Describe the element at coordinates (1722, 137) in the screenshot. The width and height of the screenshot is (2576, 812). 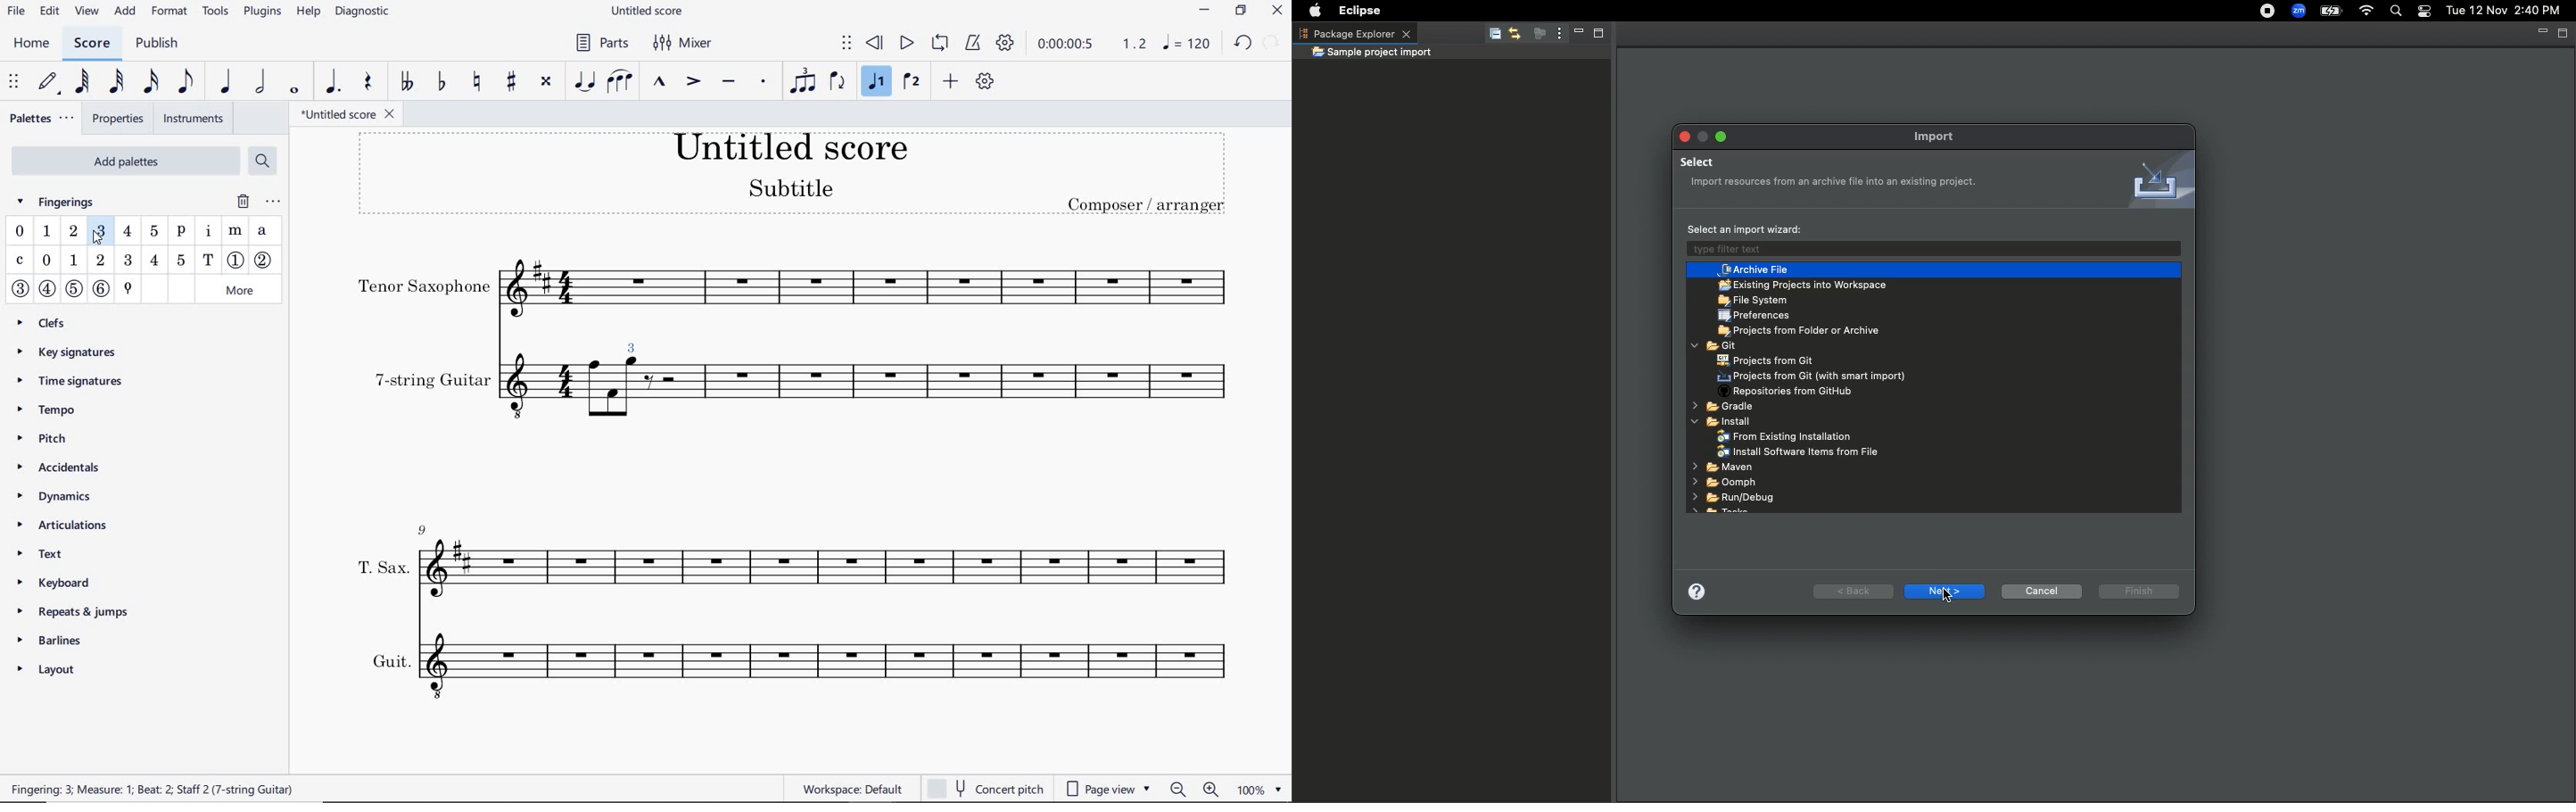
I see `Maximize` at that location.